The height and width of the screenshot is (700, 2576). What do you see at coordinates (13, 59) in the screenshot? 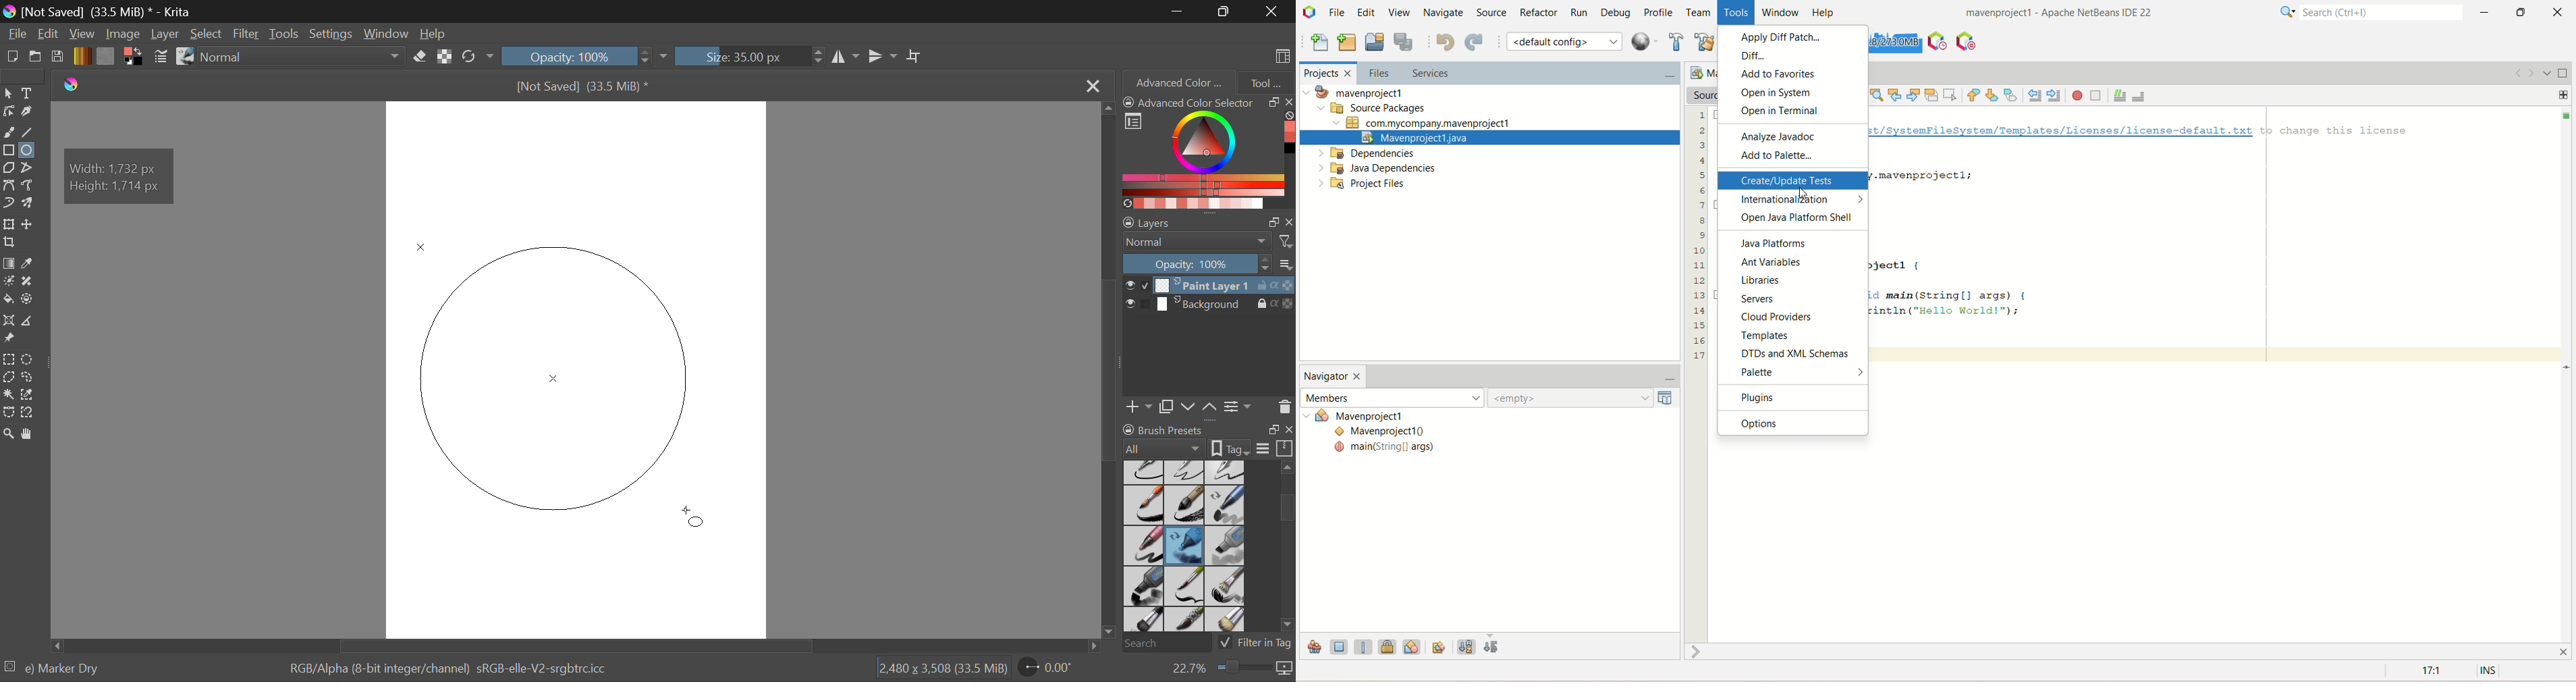
I see `New` at bounding box center [13, 59].